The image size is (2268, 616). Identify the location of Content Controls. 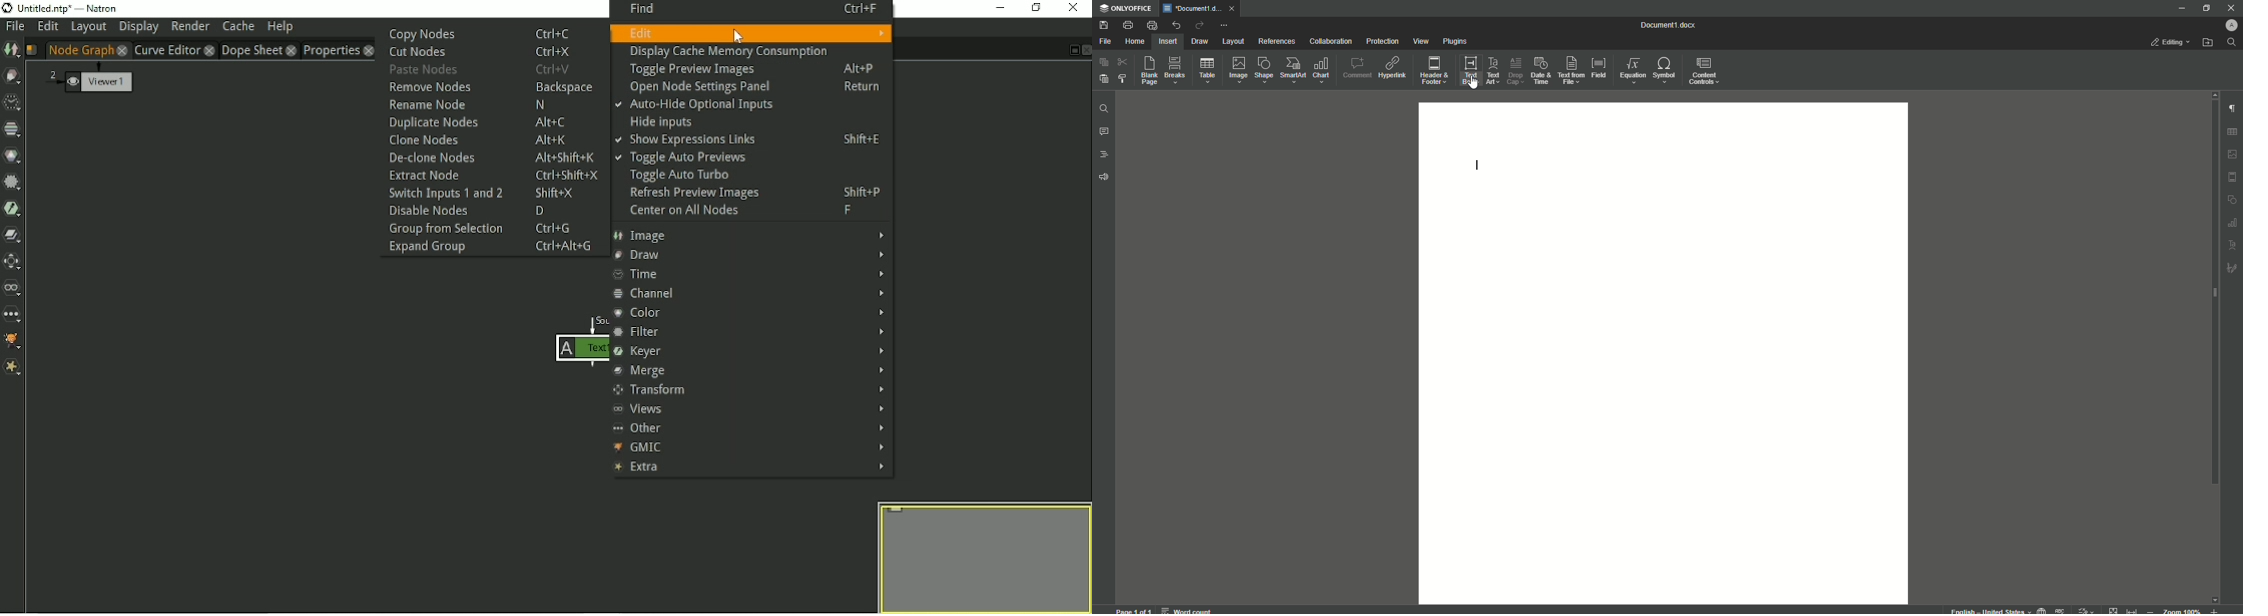
(1706, 73).